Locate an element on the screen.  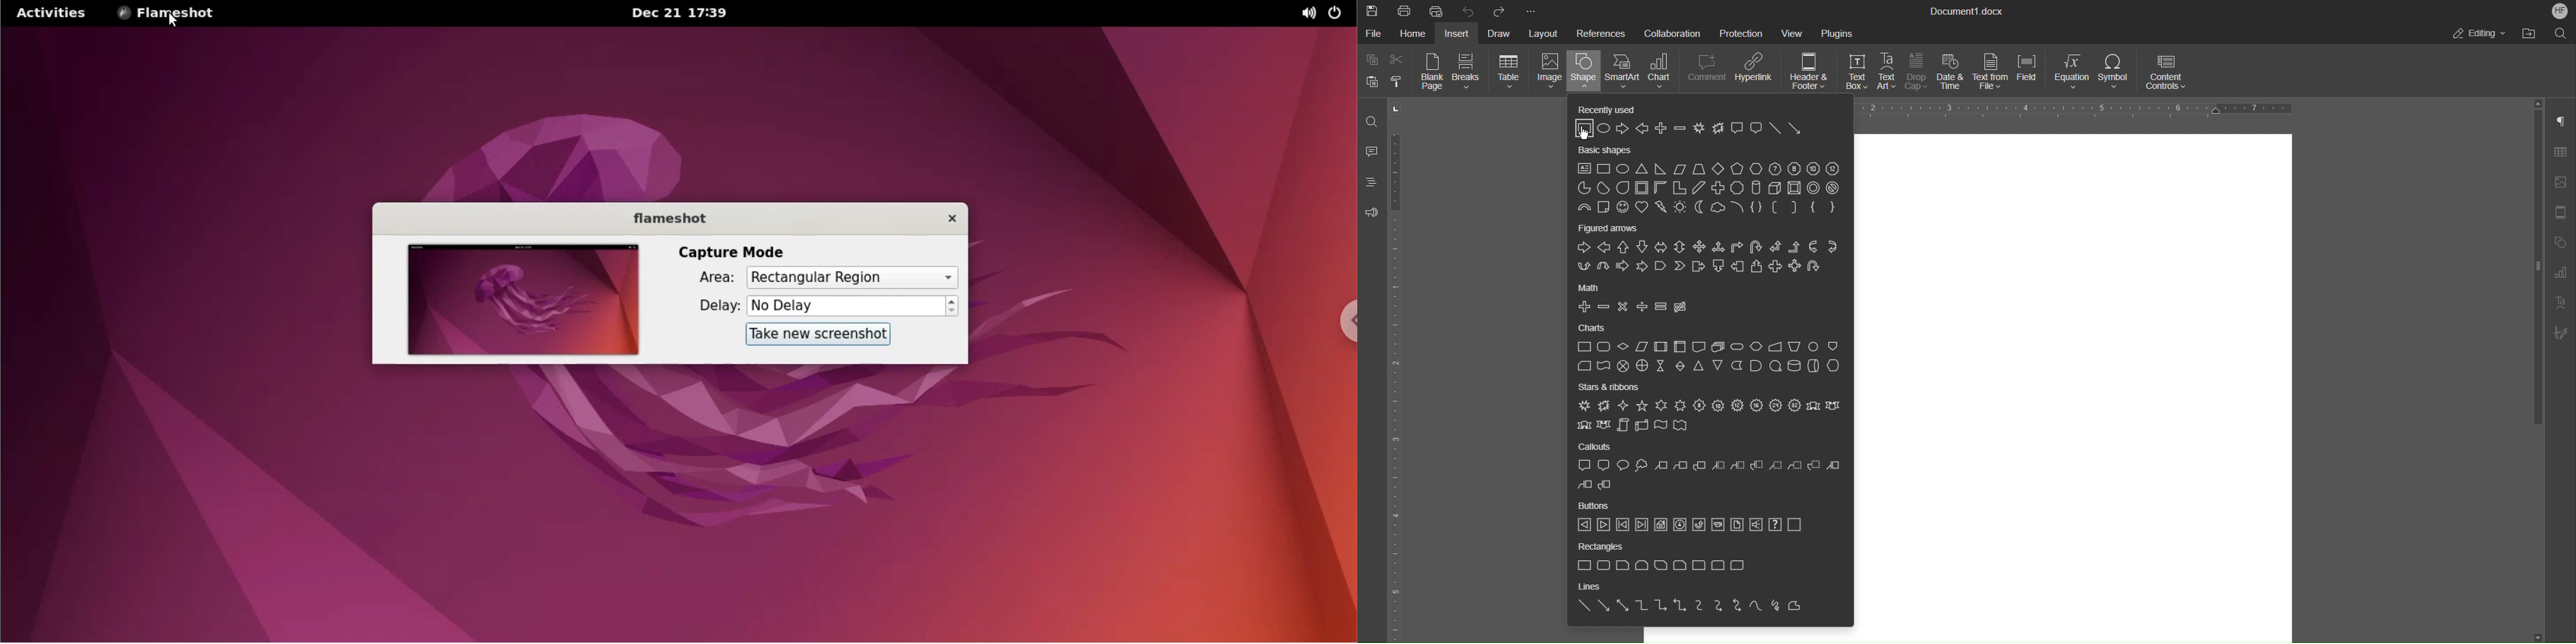
Maths Shapes is located at coordinates (1633, 307).